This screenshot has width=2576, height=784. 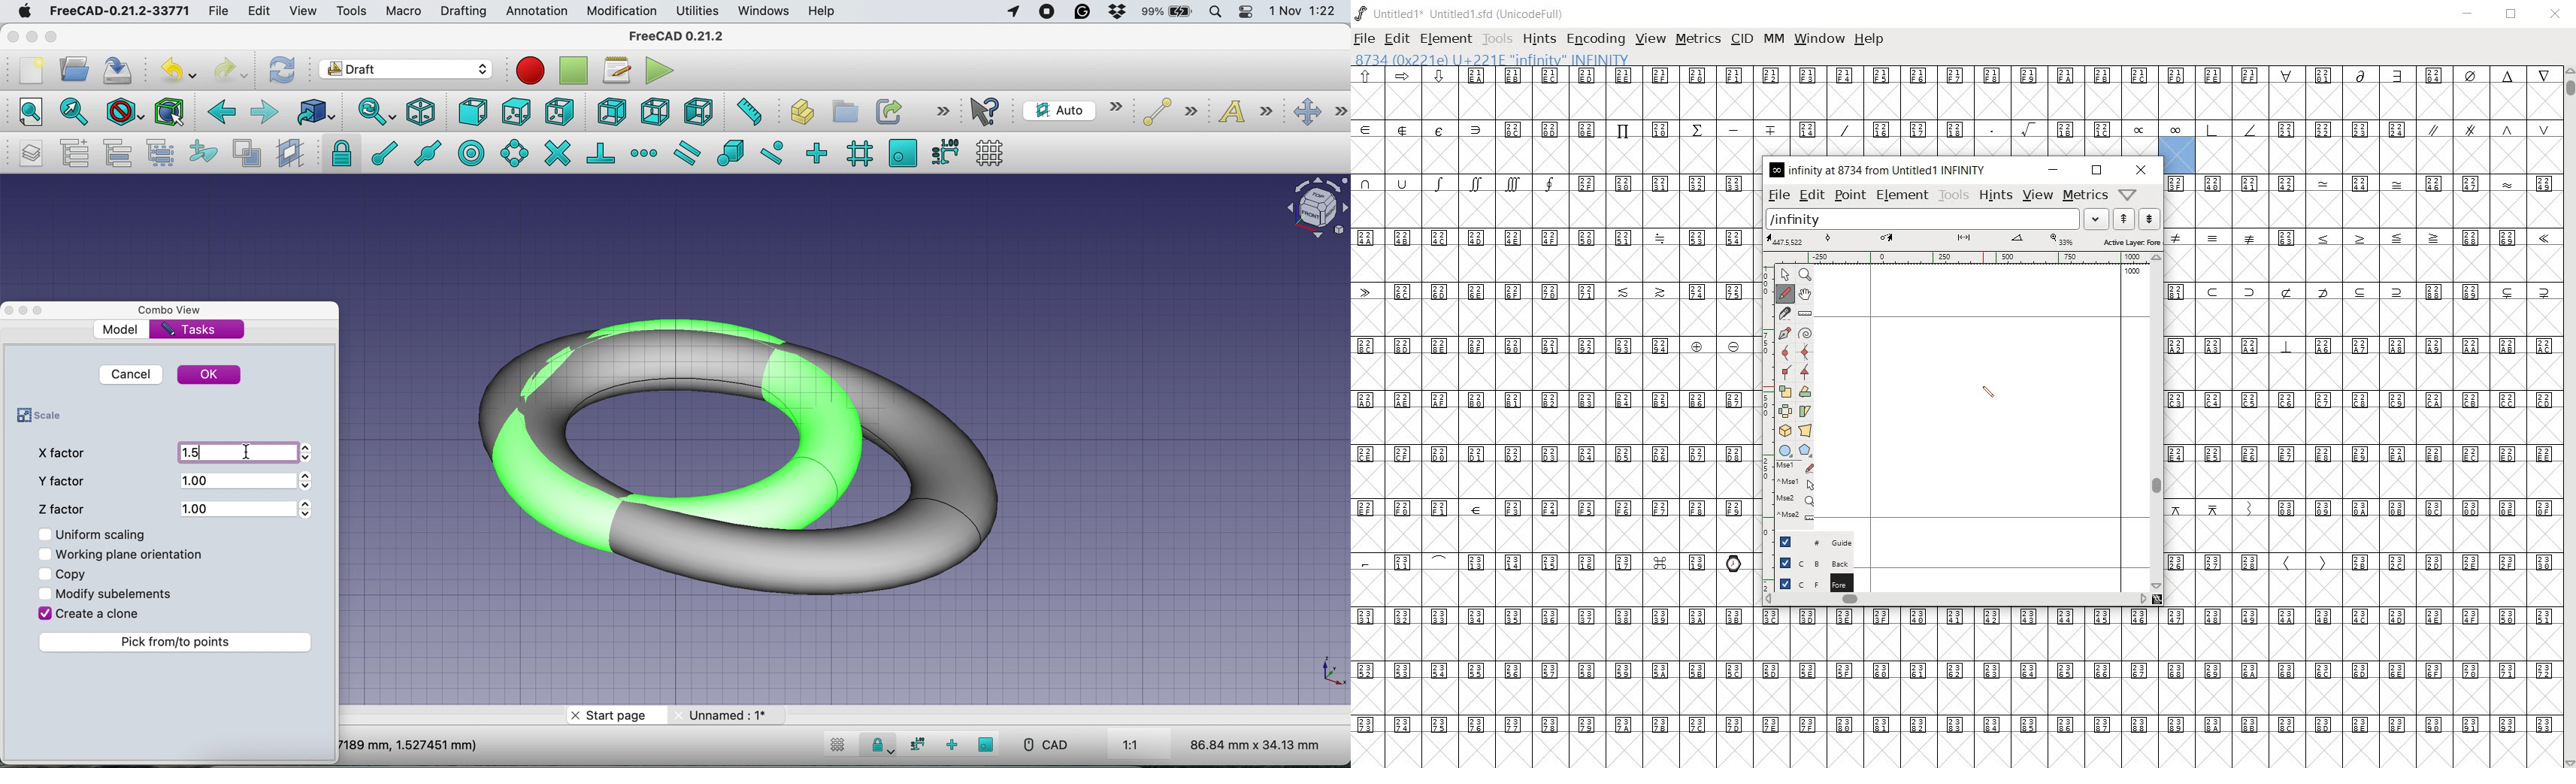 What do you see at coordinates (610, 113) in the screenshot?
I see `rear` at bounding box center [610, 113].